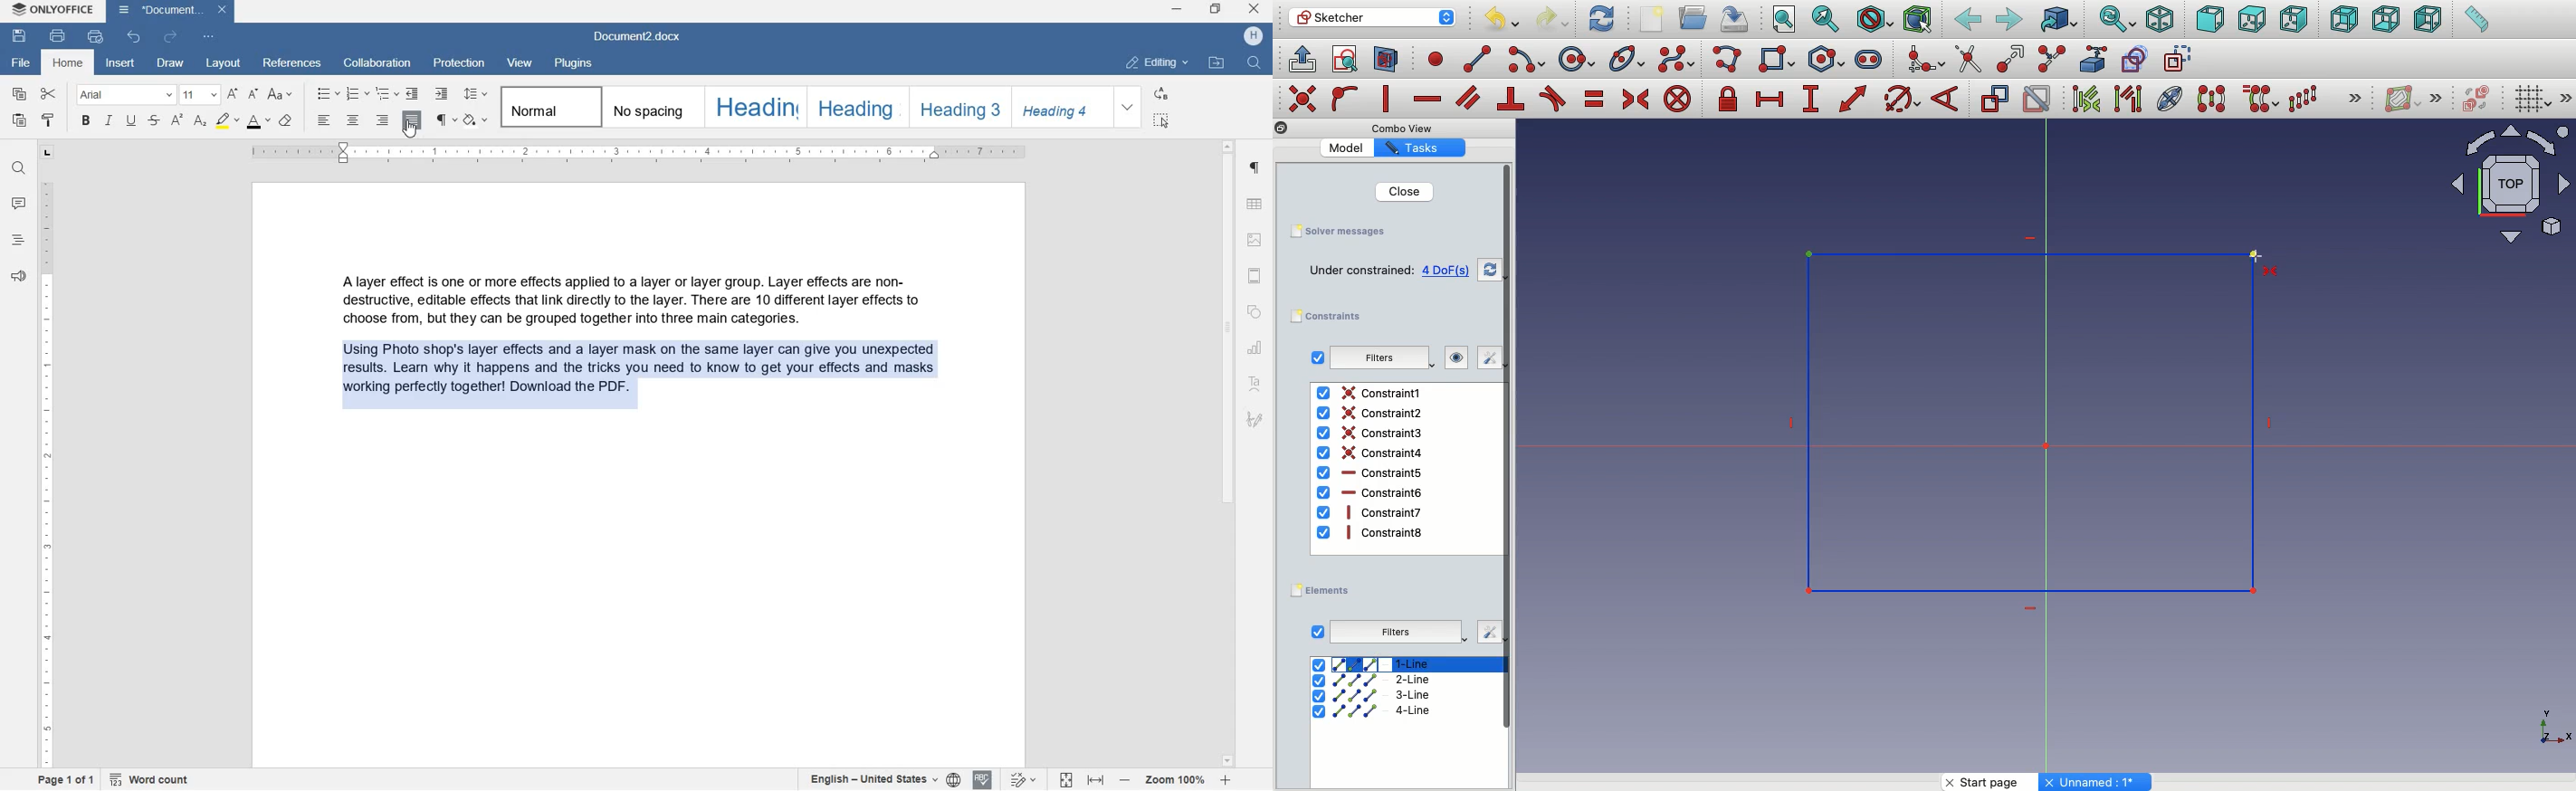  I want to click on Sync view, so click(2116, 20).